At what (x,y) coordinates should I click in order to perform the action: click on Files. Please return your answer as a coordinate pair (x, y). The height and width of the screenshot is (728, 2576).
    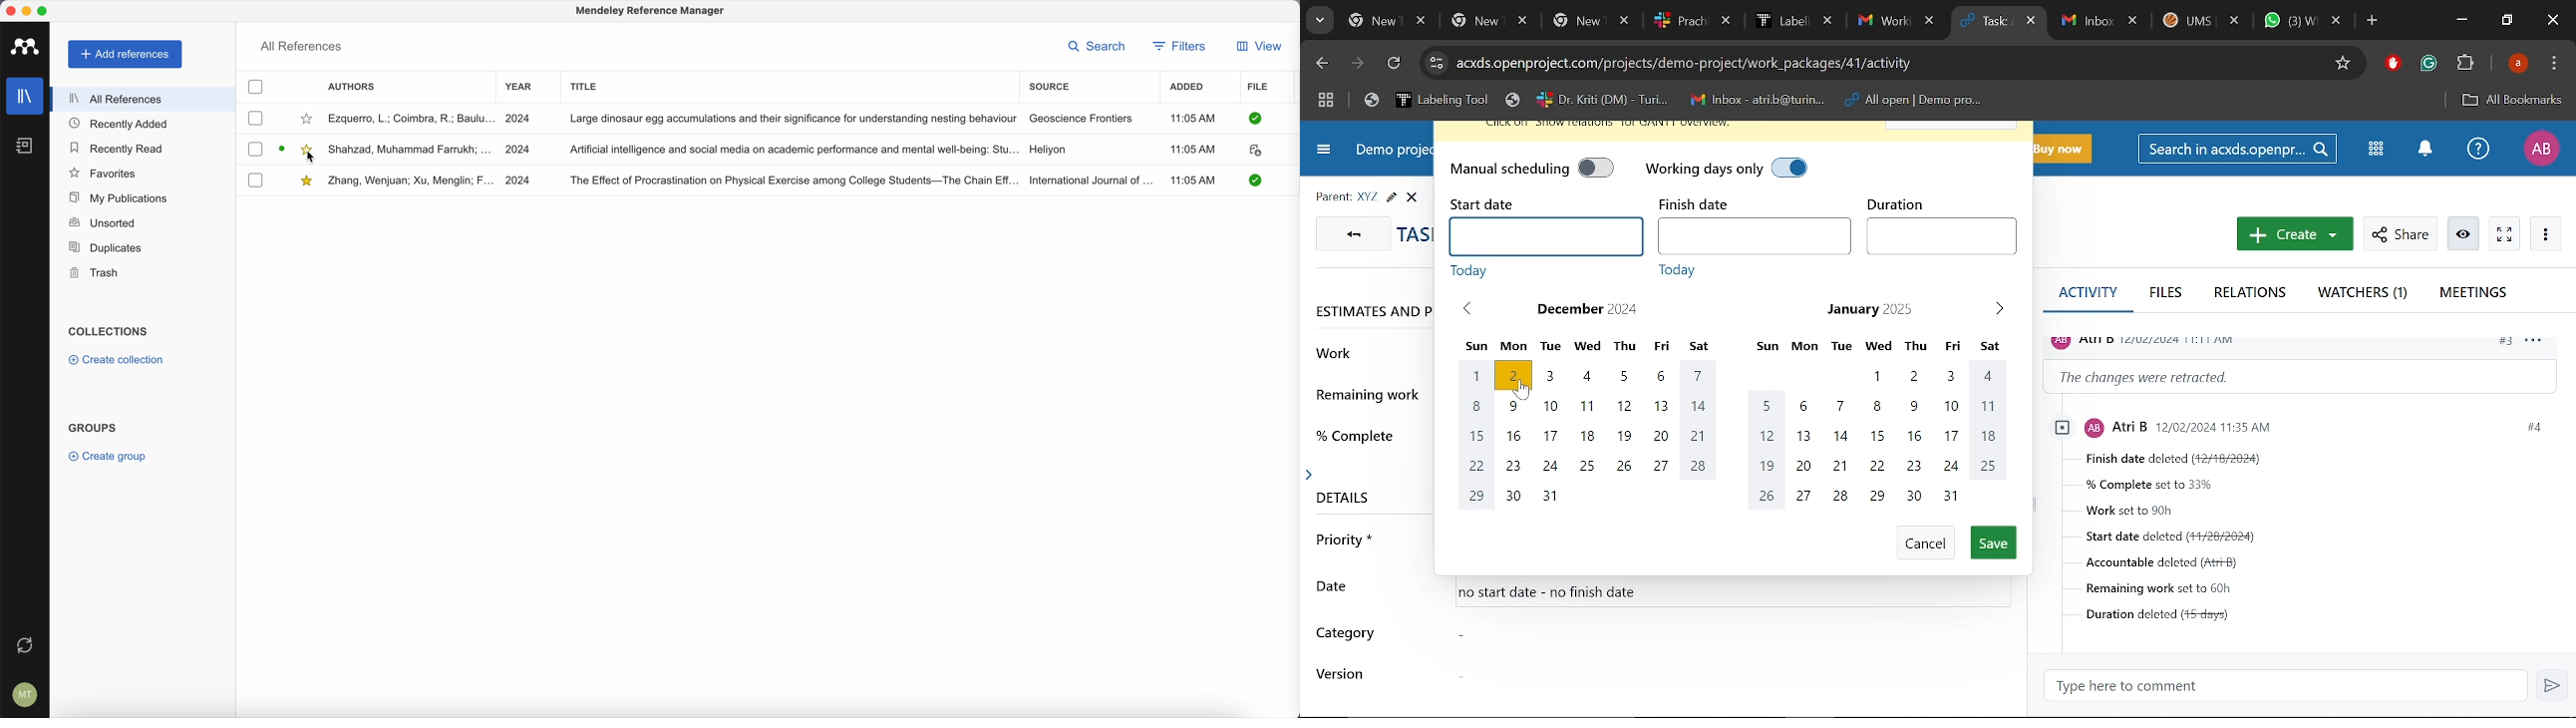
    Looking at the image, I should click on (2167, 293).